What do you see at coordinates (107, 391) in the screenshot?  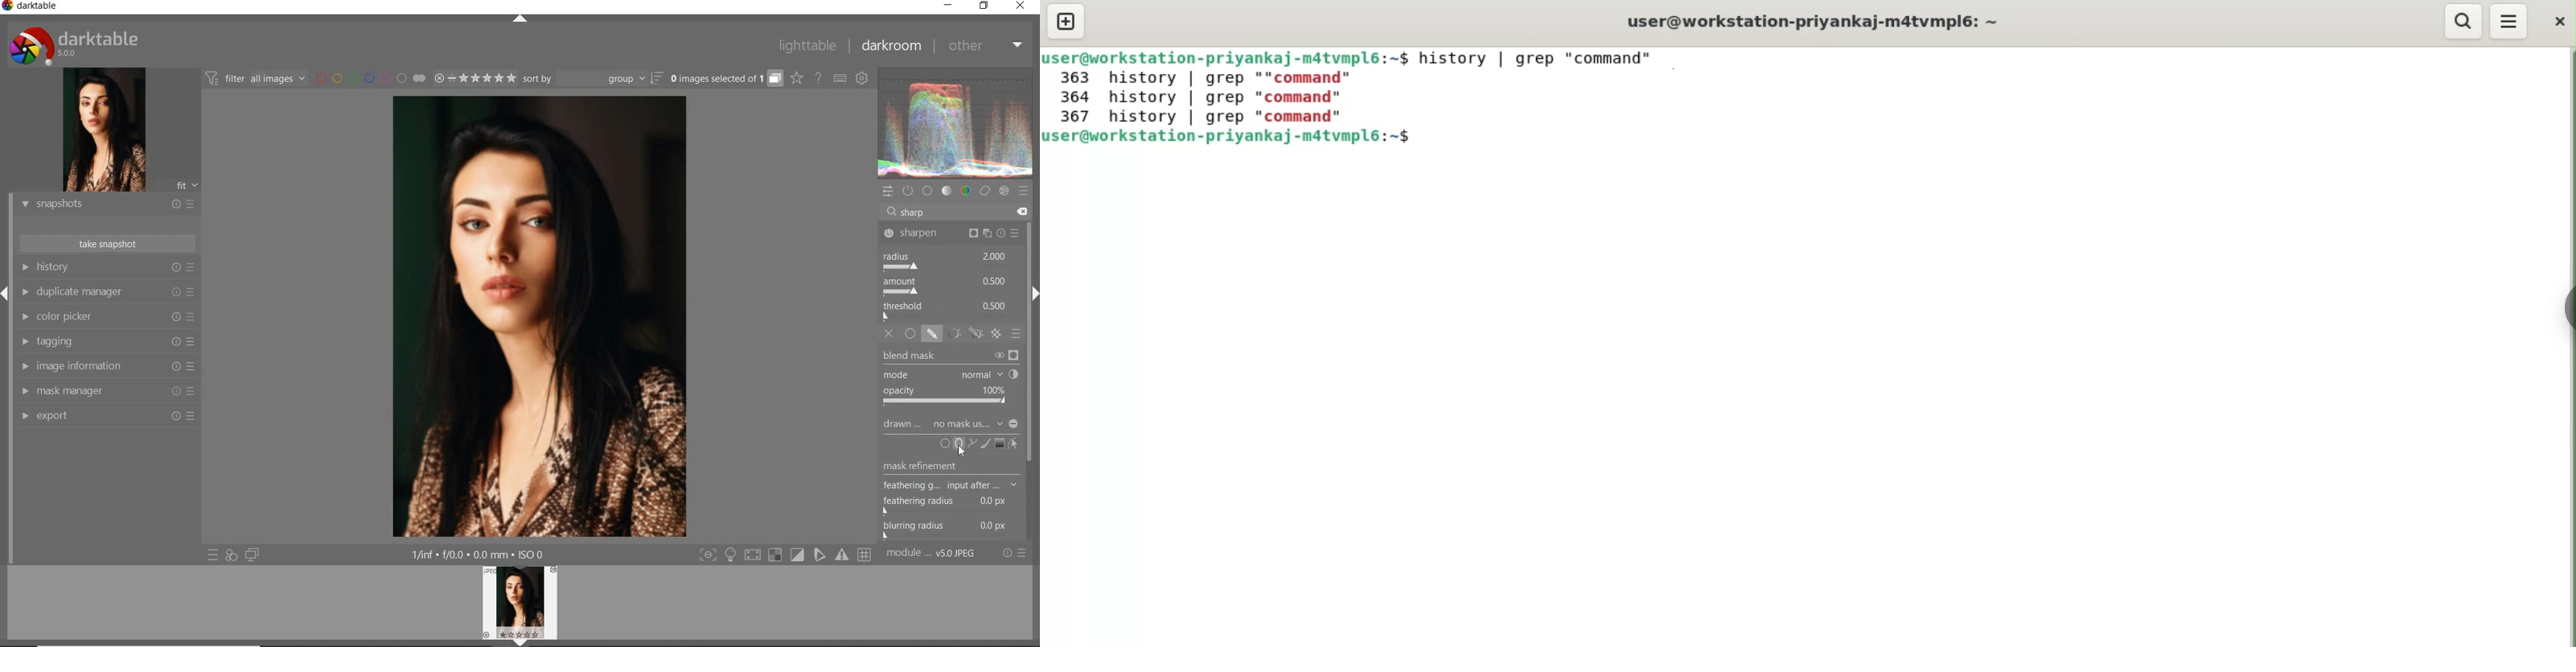 I see `mask manager` at bounding box center [107, 391].